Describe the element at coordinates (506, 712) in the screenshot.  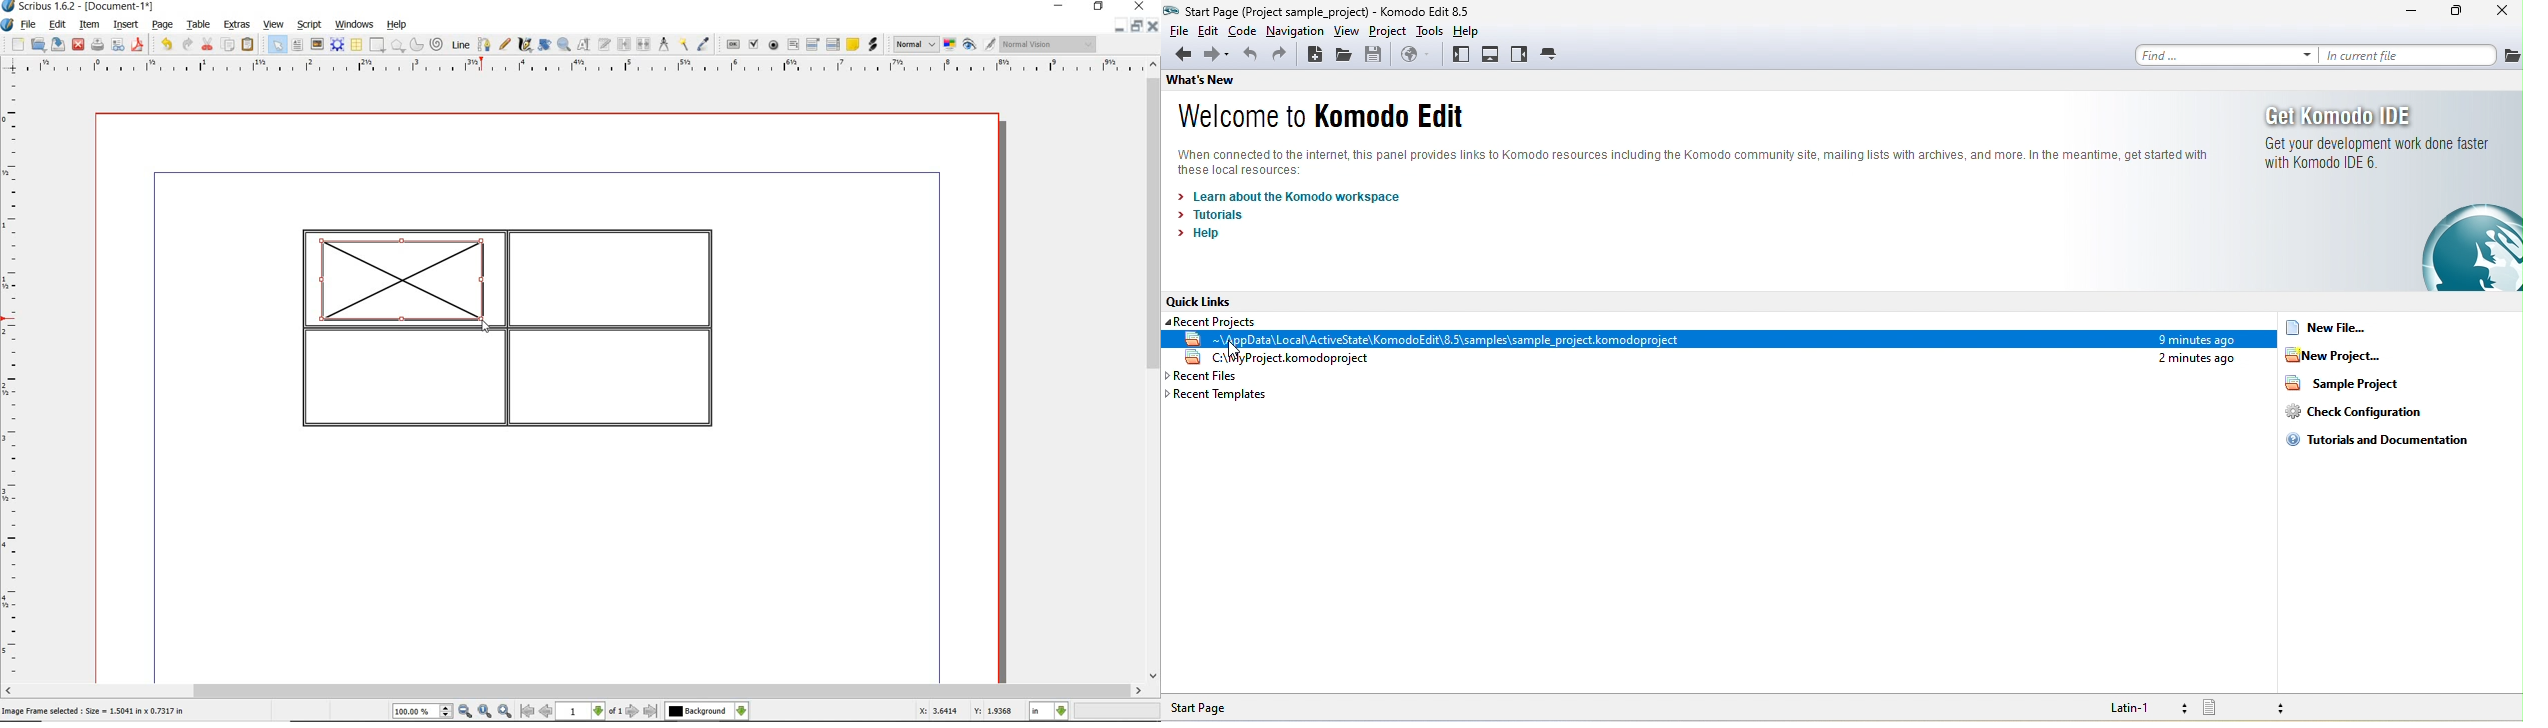
I see `zoom in` at that location.